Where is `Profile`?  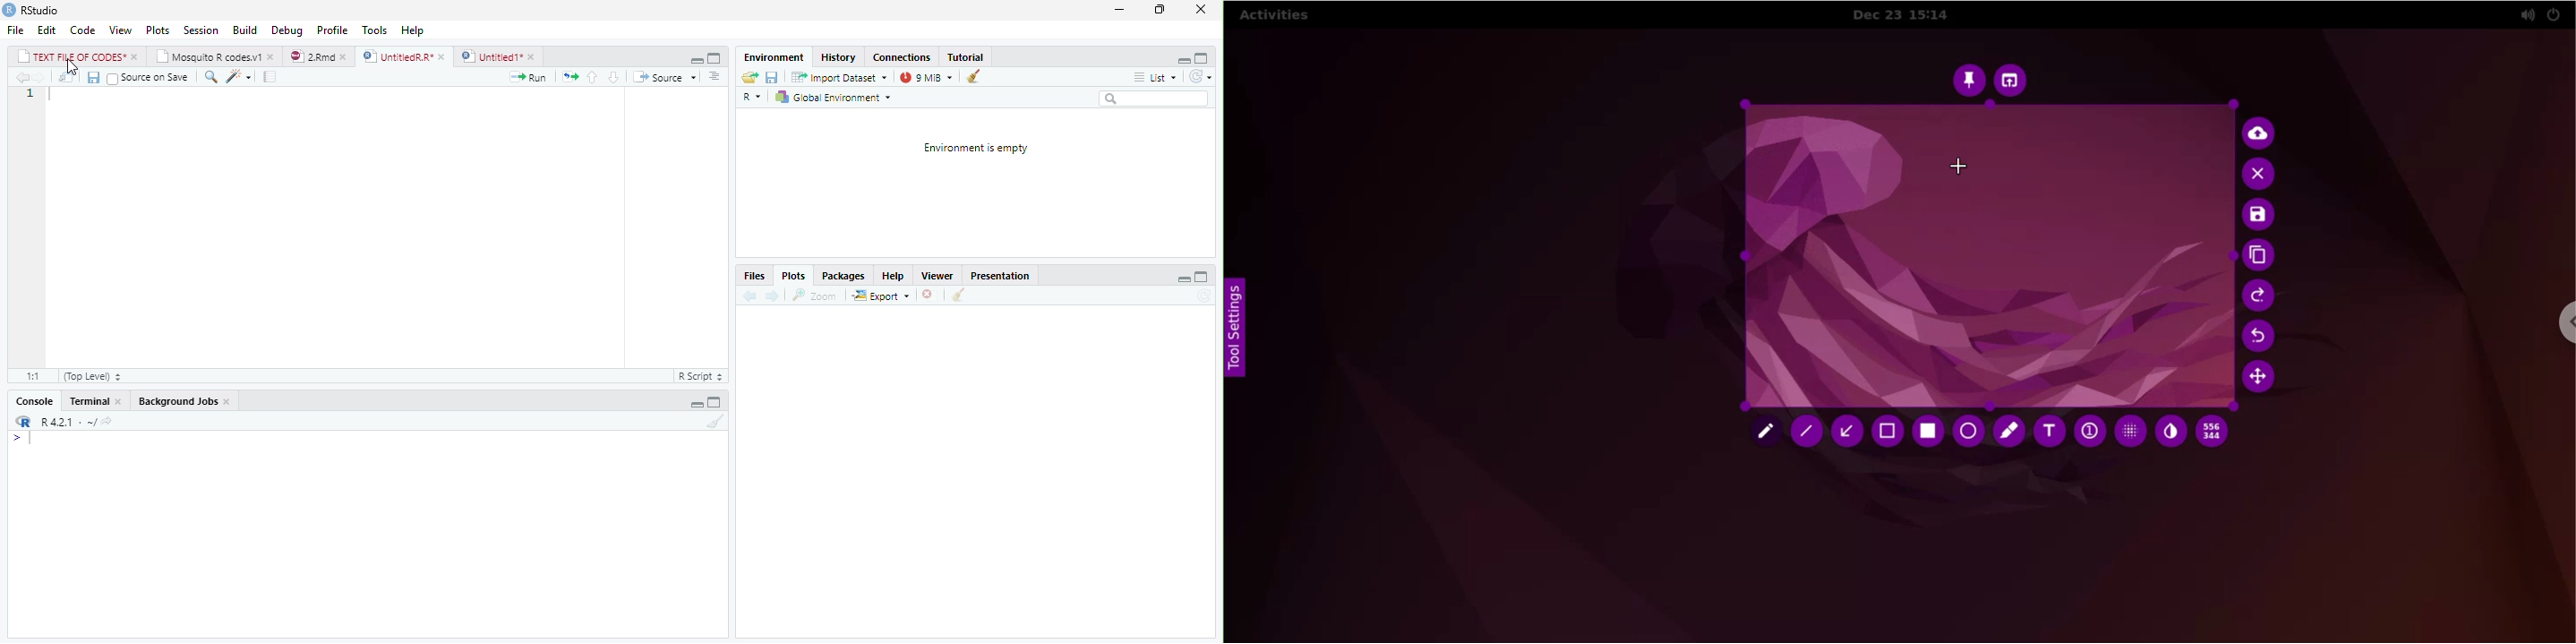 Profile is located at coordinates (331, 30).